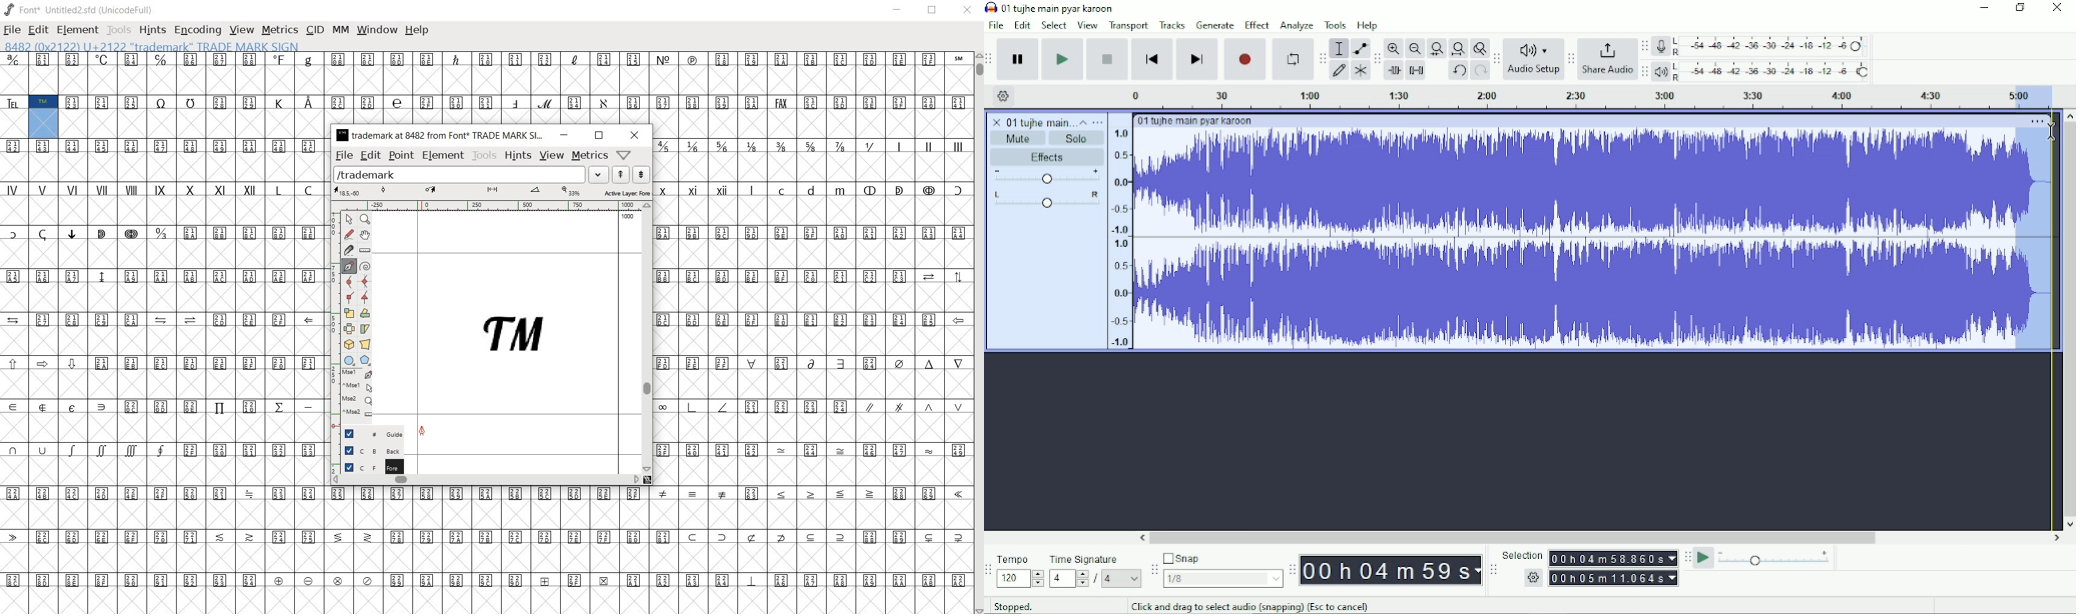 This screenshot has height=616, width=2100. What do you see at coordinates (349, 219) in the screenshot?
I see `pointer` at bounding box center [349, 219].